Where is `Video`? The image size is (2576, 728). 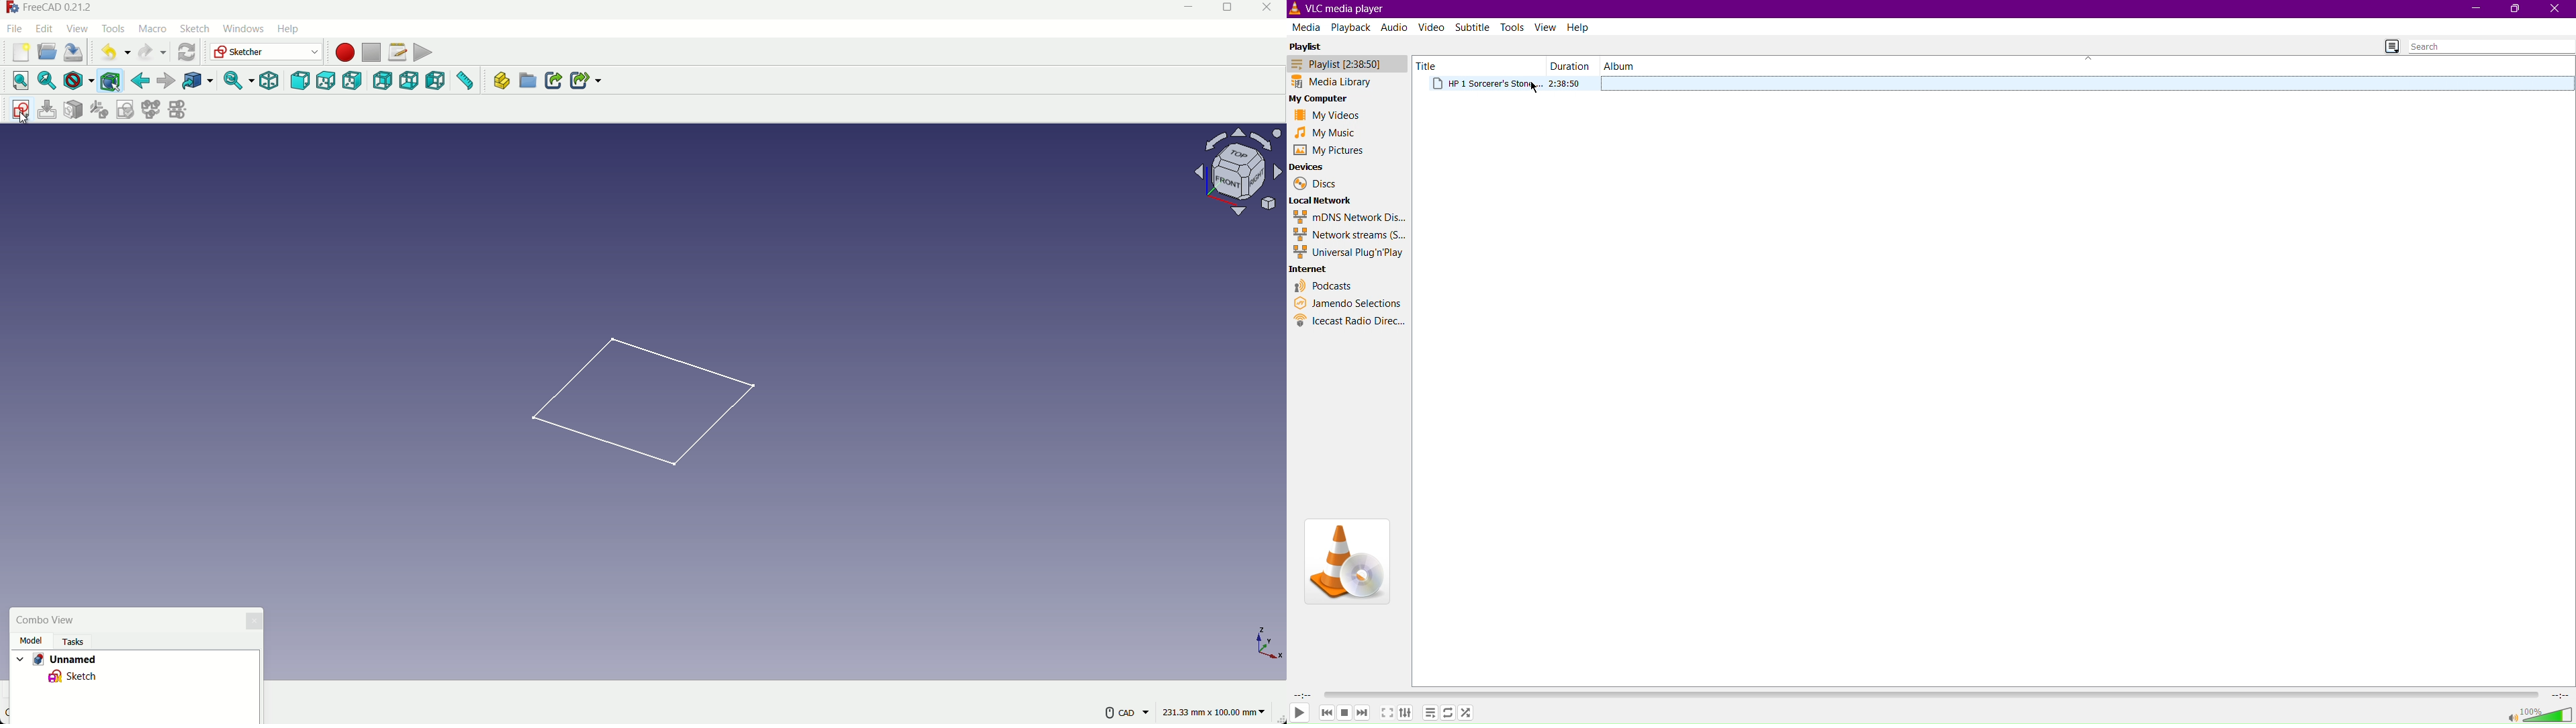
Video is located at coordinates (1434, 28).